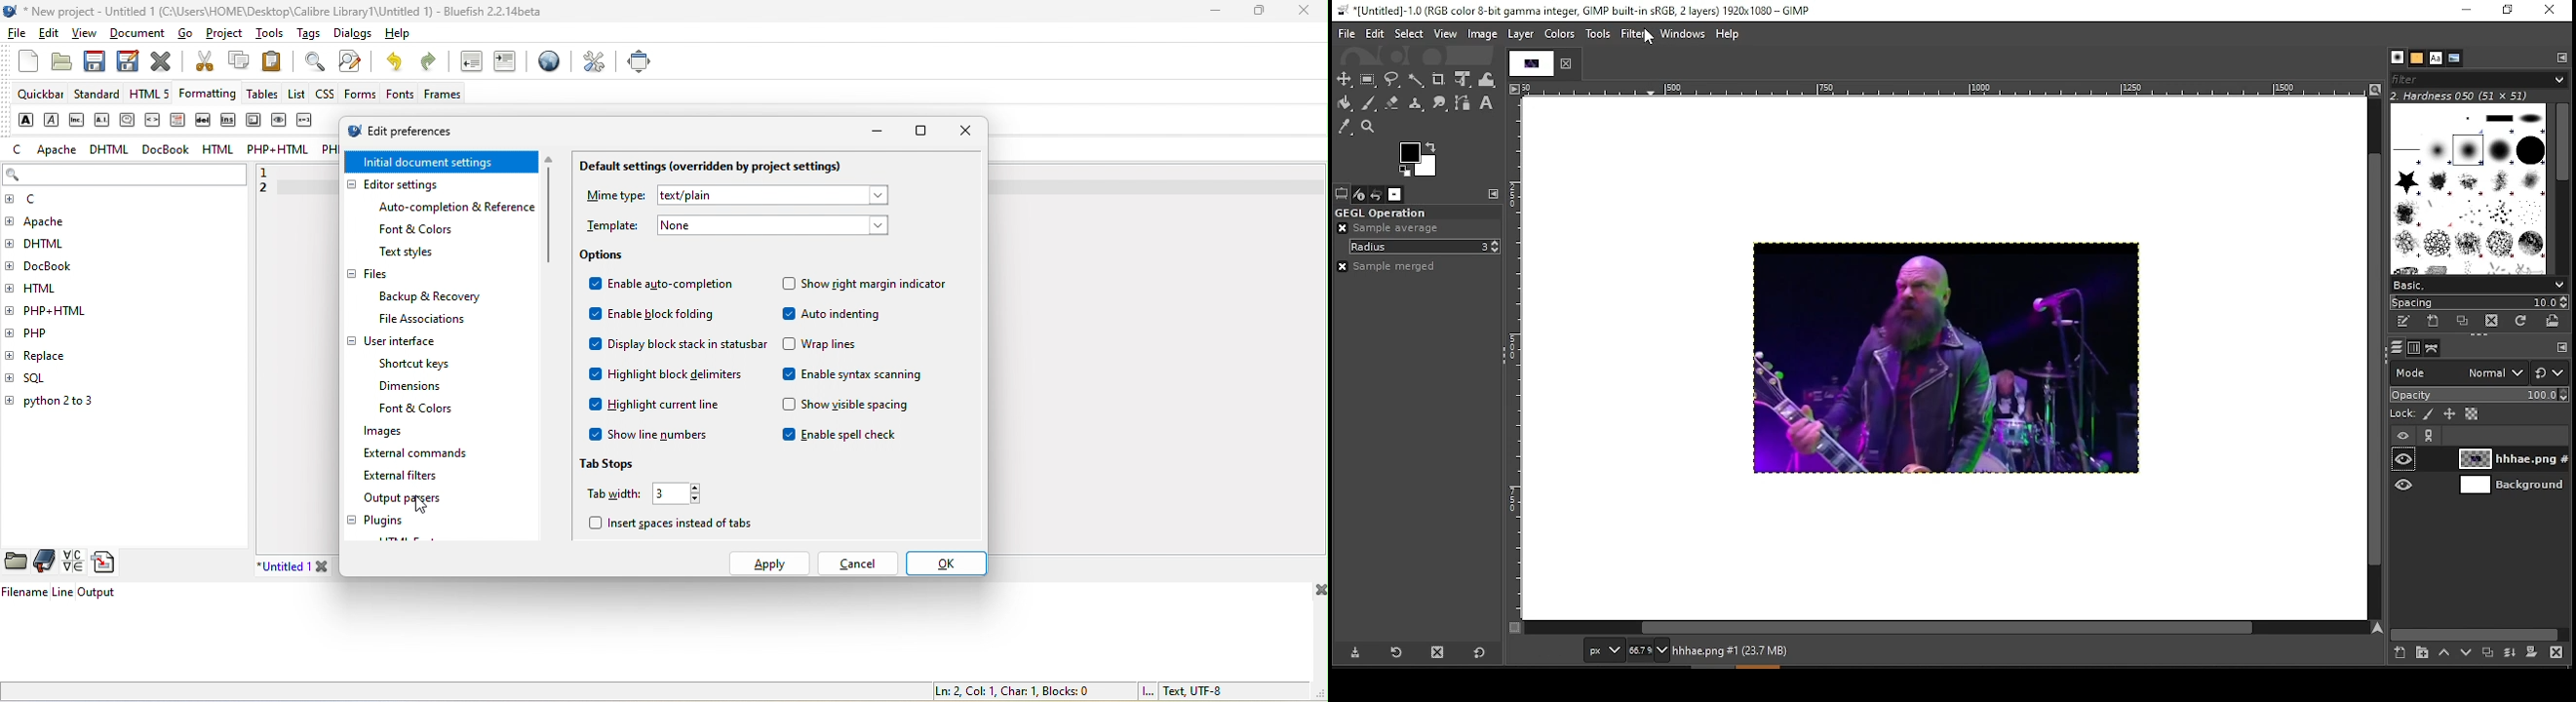 The image size is (2576, 728). I want to click on close, so click(1304, 12).